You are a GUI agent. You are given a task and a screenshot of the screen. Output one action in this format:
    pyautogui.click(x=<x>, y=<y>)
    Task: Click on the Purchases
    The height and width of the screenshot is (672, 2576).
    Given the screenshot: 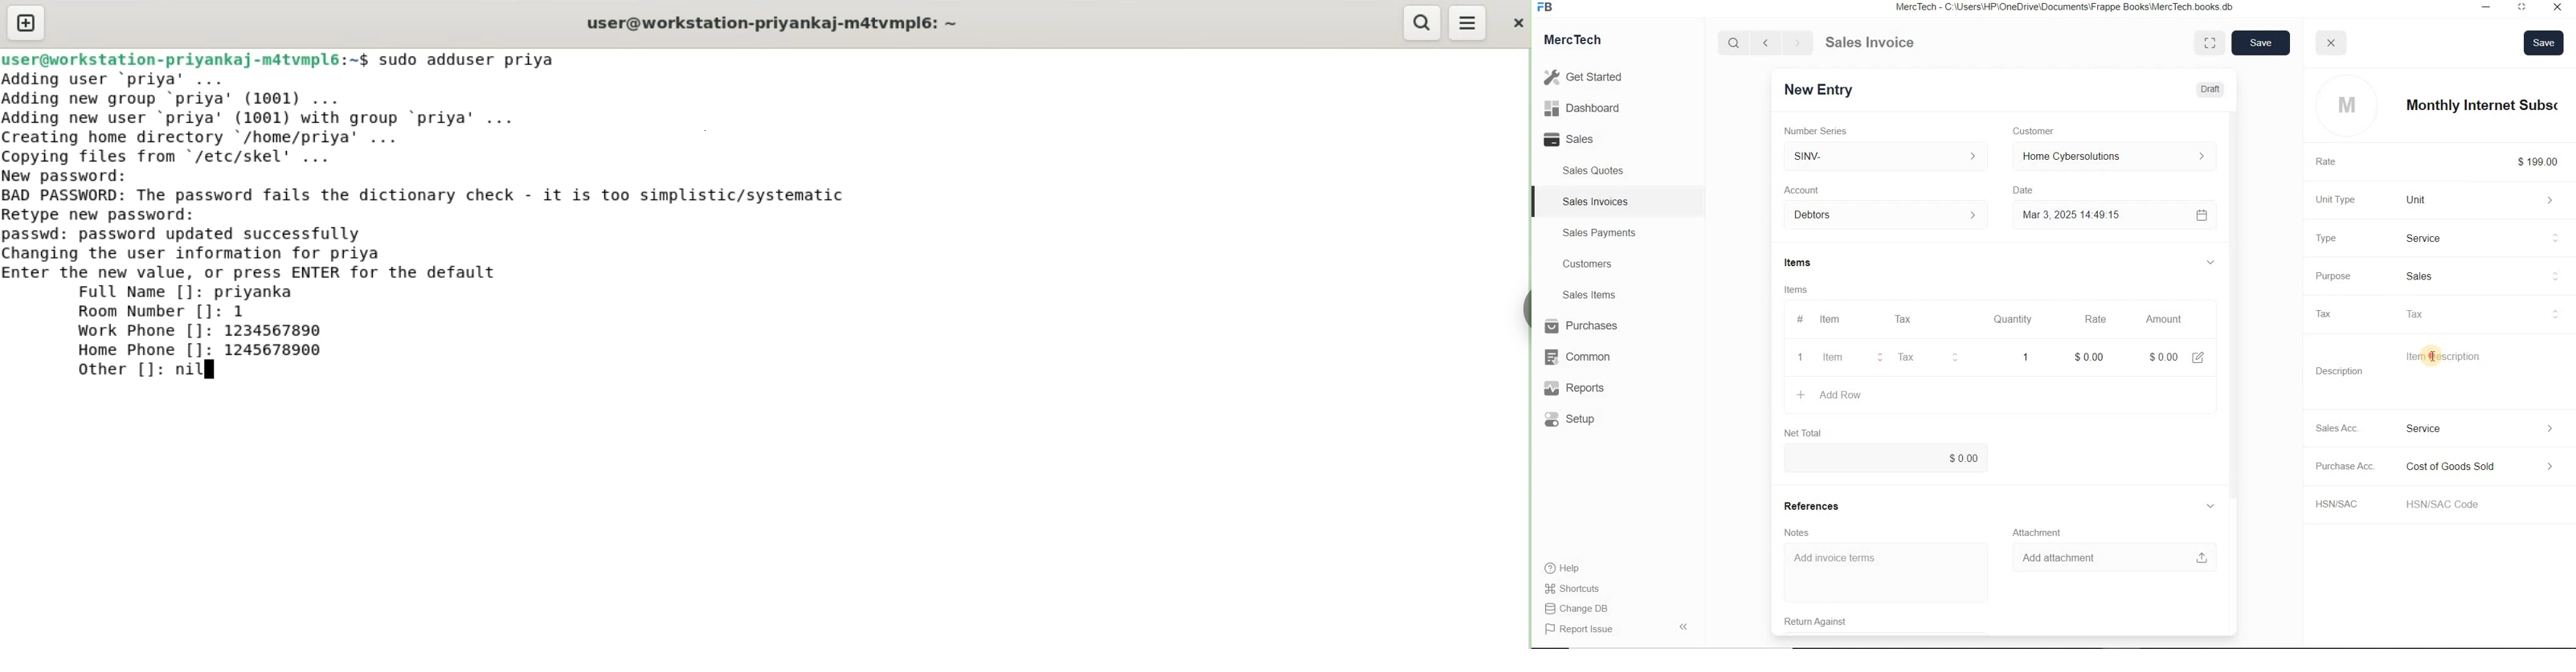 What is the action you would take?
    pyautogui.click(x=1583, y=327)
    